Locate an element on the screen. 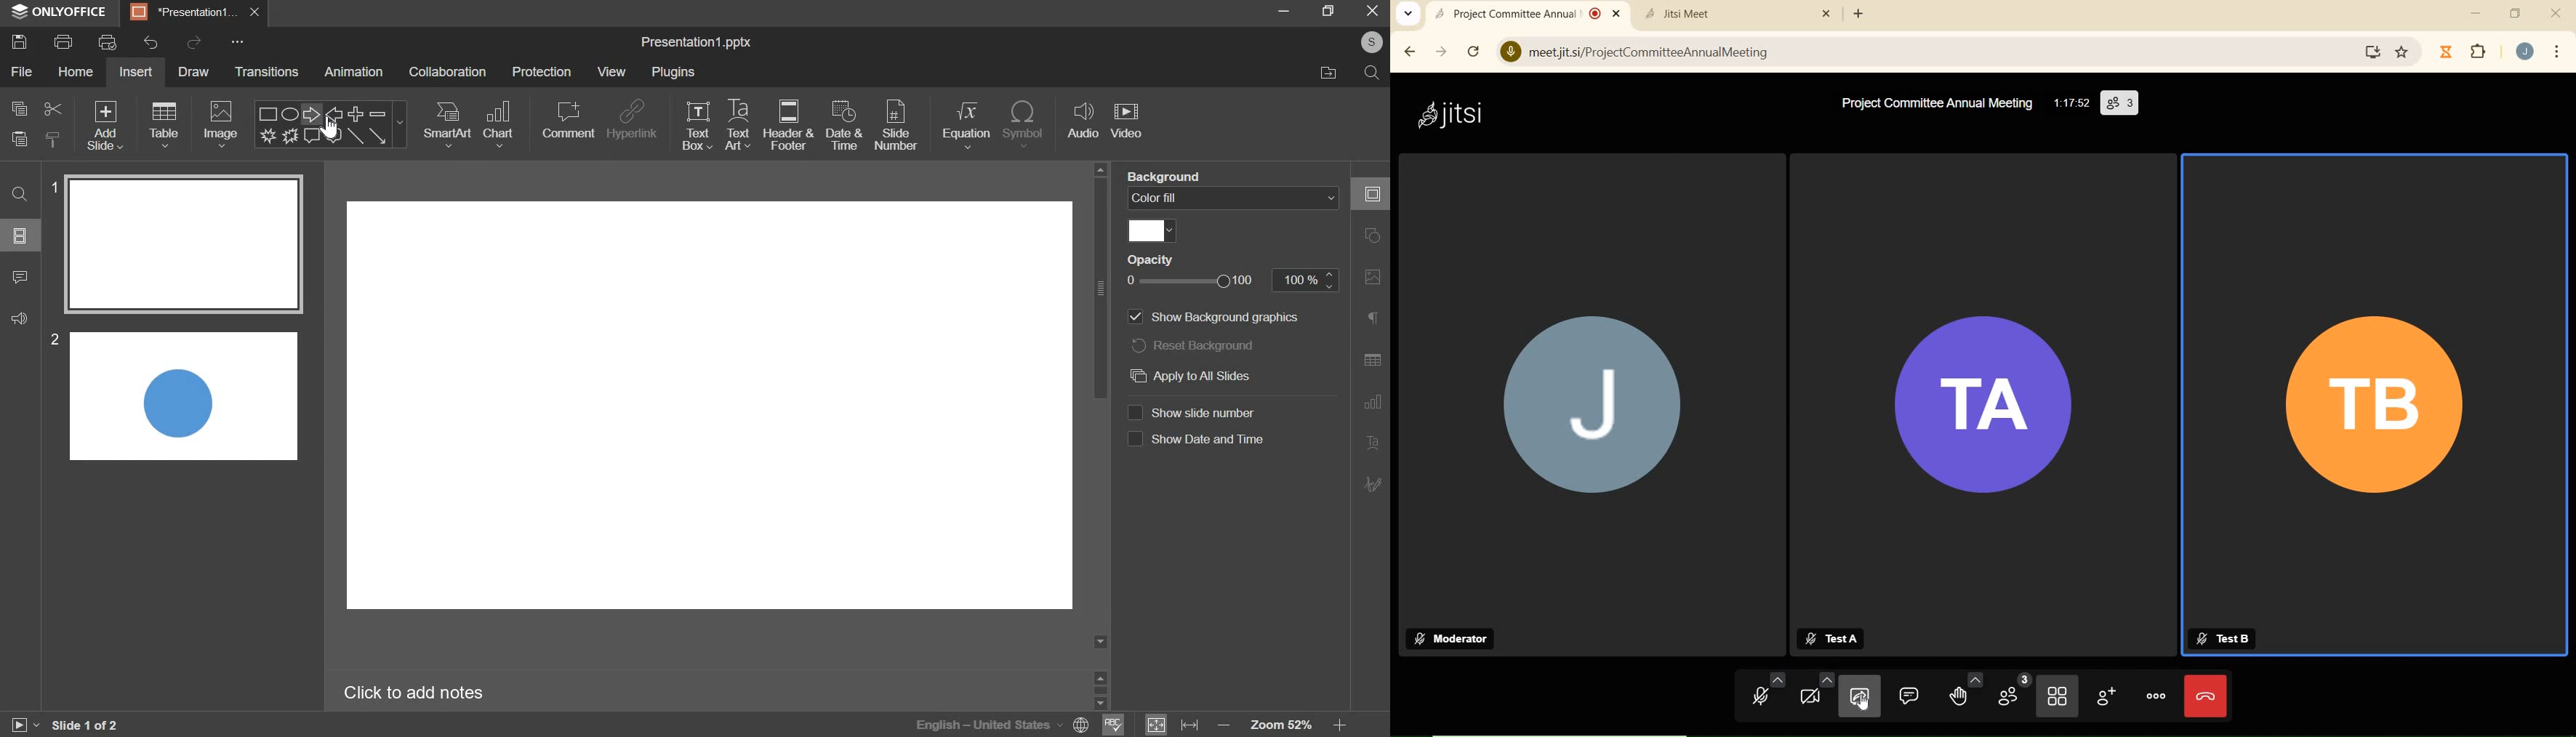  ONLYOFFICE is located at coordinates (57, 14).